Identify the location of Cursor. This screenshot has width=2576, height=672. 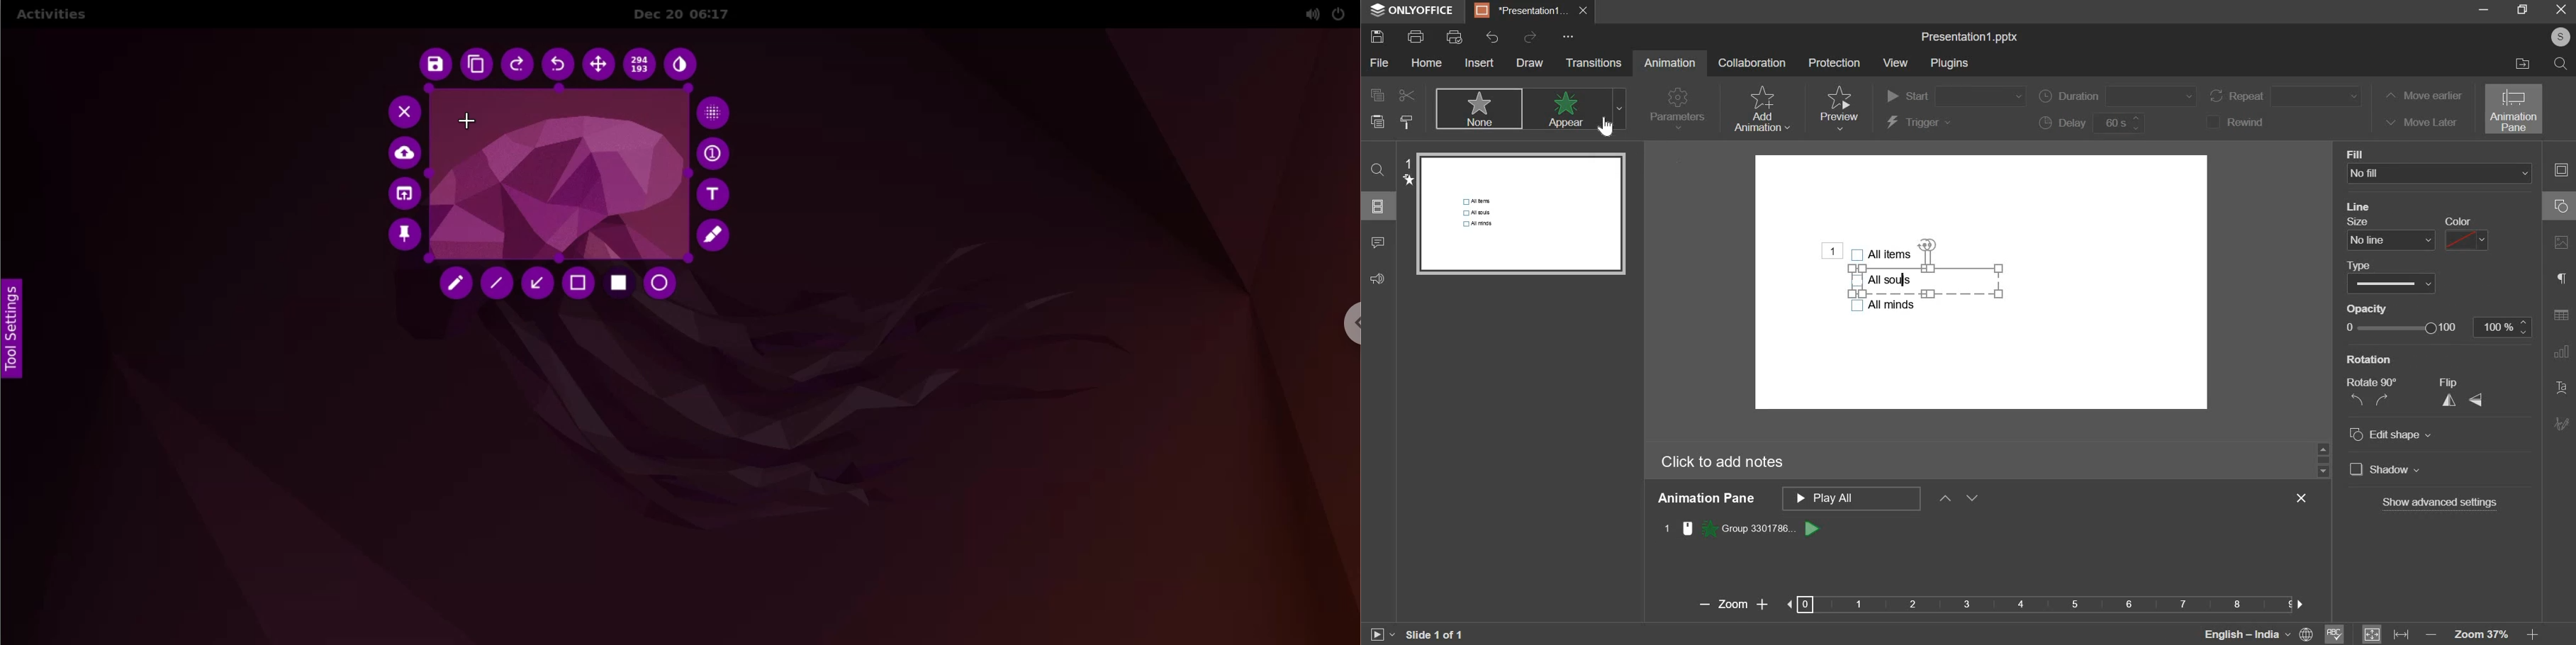
(1605, 127).